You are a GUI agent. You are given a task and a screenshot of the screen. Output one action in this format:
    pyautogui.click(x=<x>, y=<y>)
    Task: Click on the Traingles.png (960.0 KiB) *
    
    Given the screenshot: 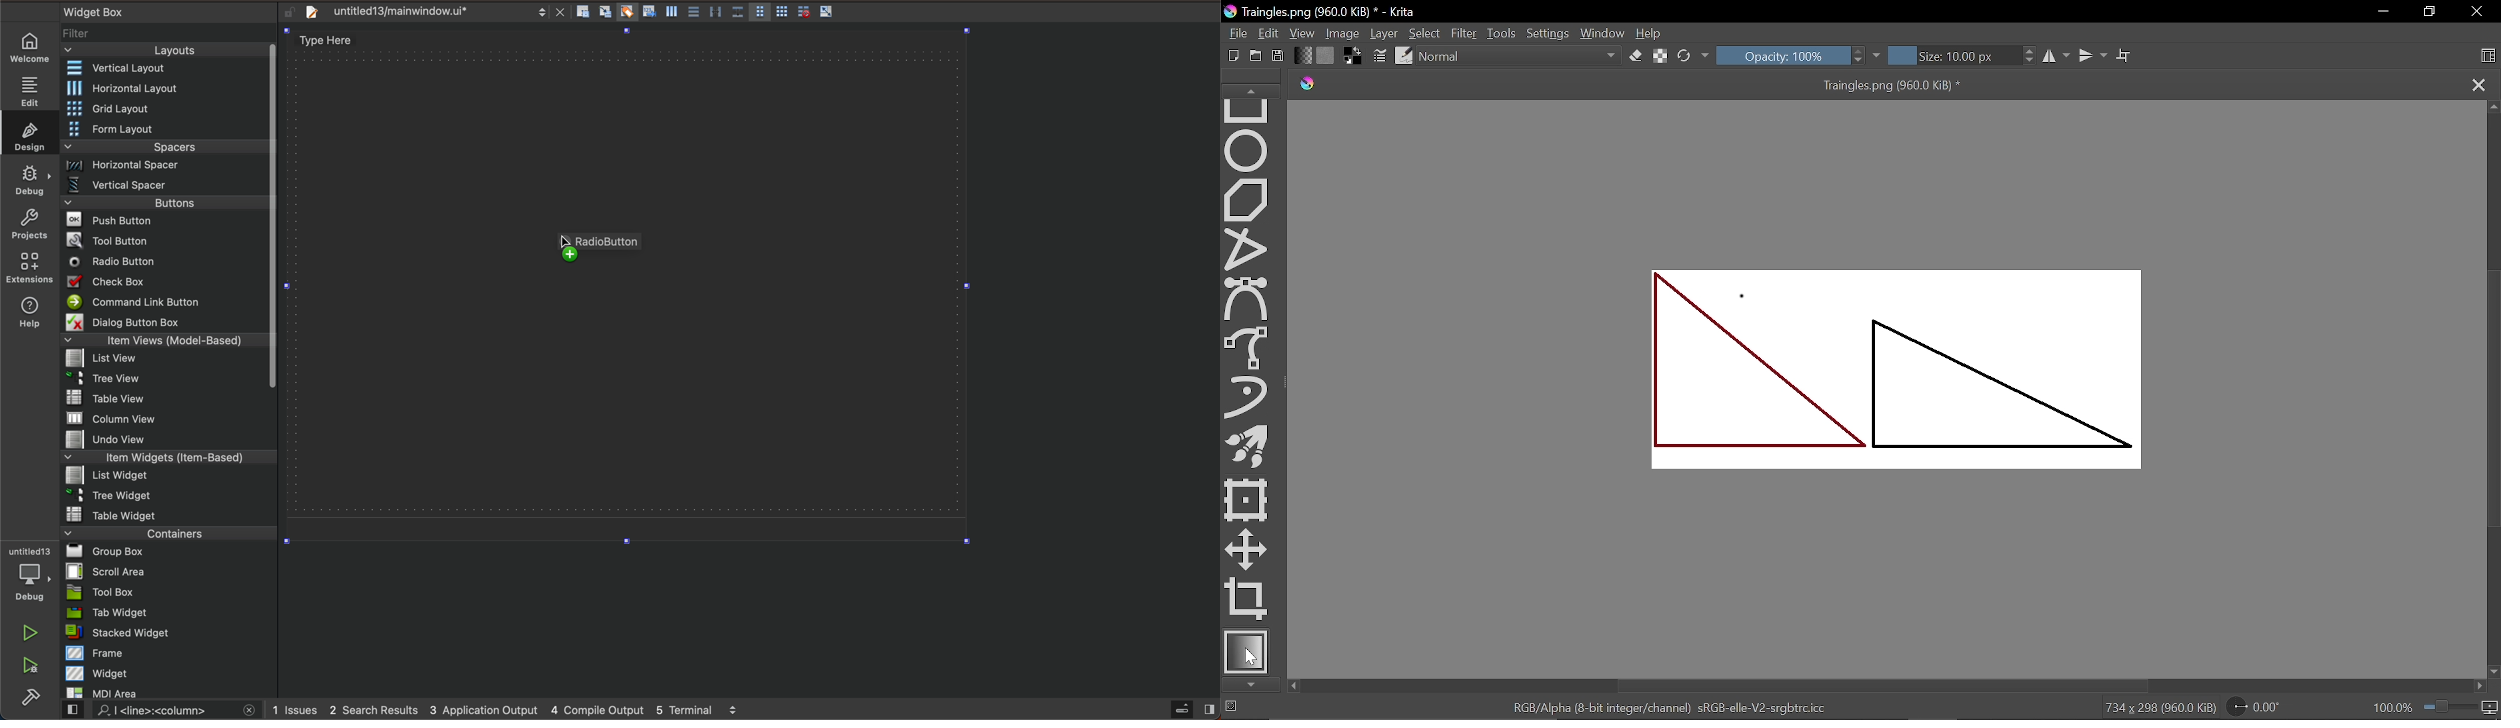 What is the action you would take?
    pyautogui.click(x=1875, y=85)
    